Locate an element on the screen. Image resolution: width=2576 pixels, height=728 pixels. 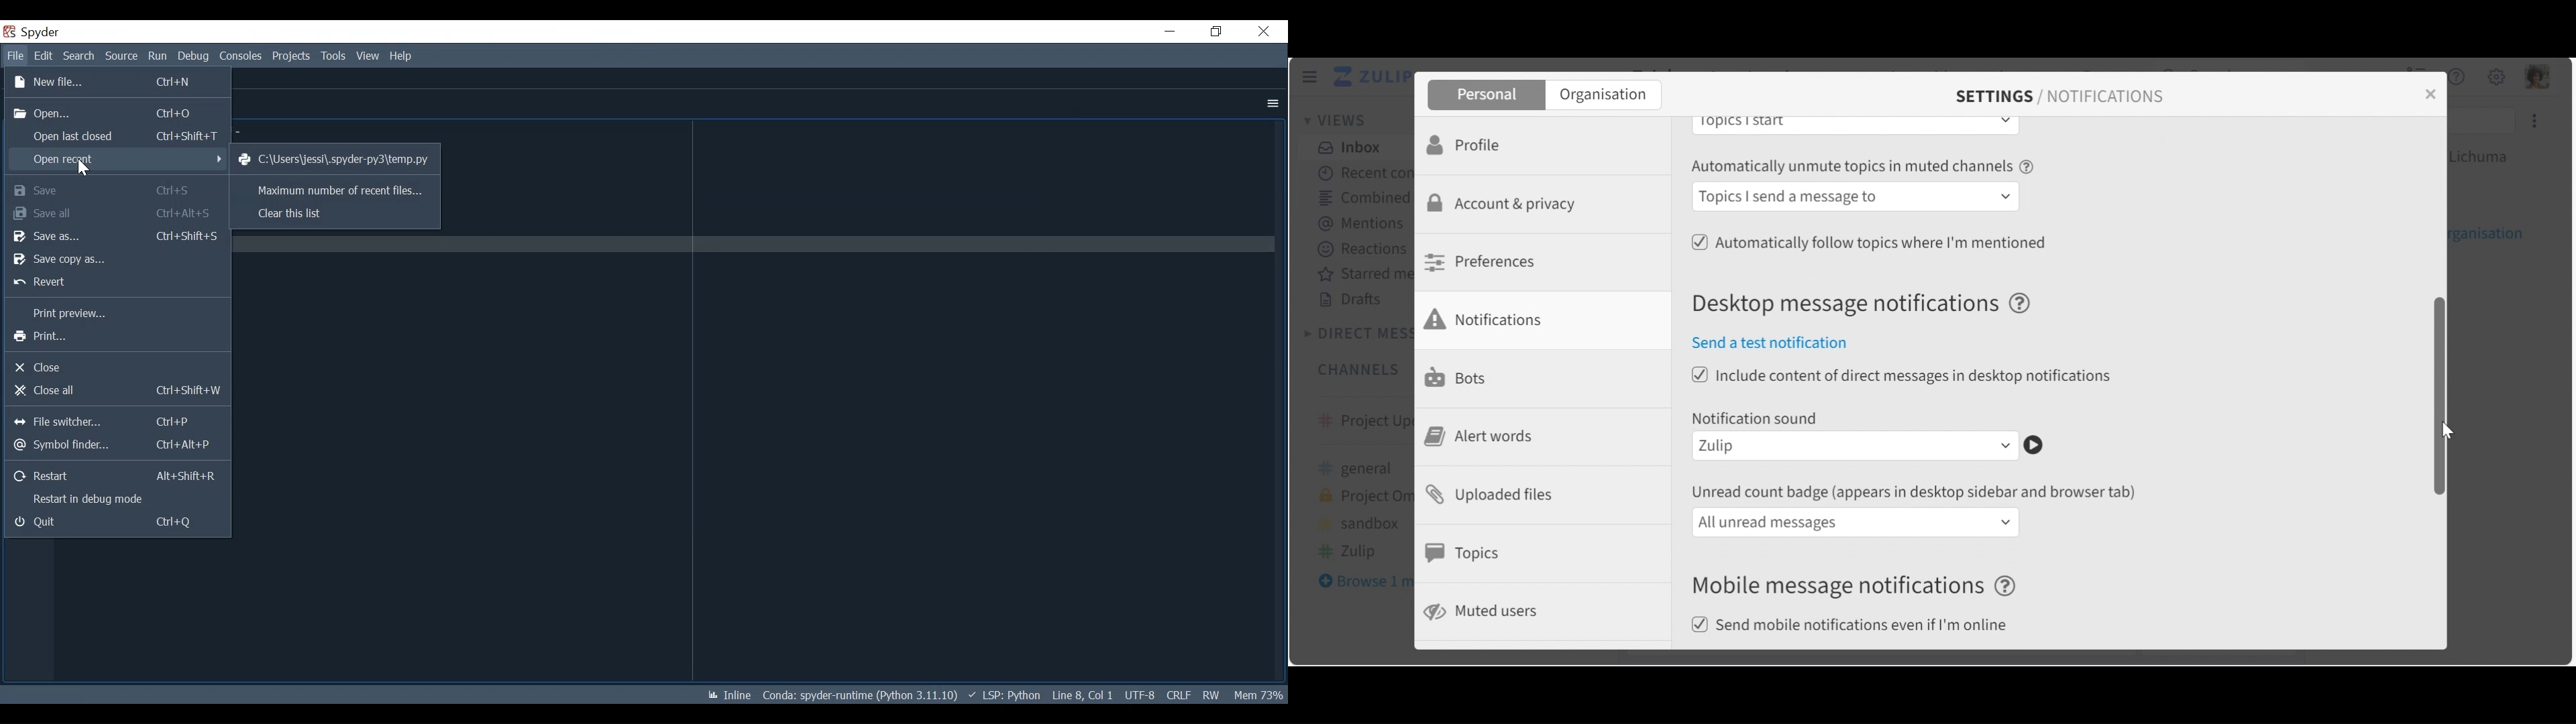
Open is located at coordinates (115, 112).